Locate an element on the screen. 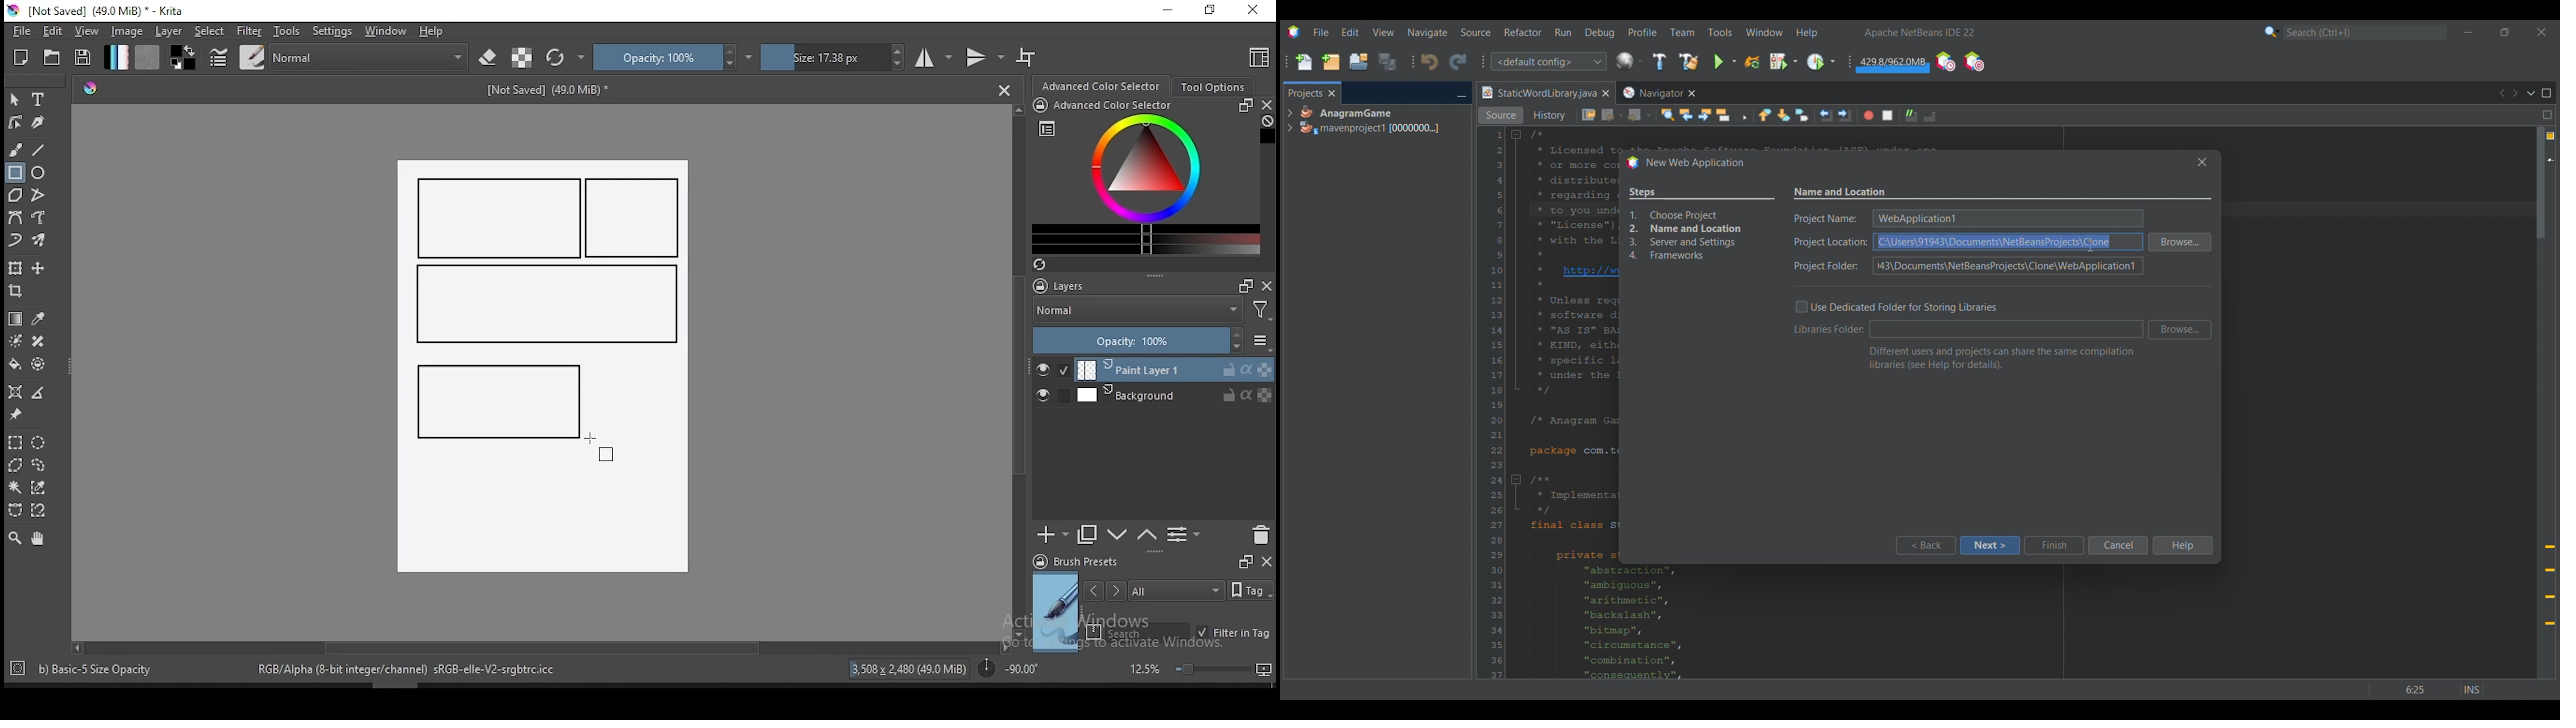 Image resolution: width=2576 pixels, height=728 pixels. colorize mask tool is located at coordinates (17, 341).